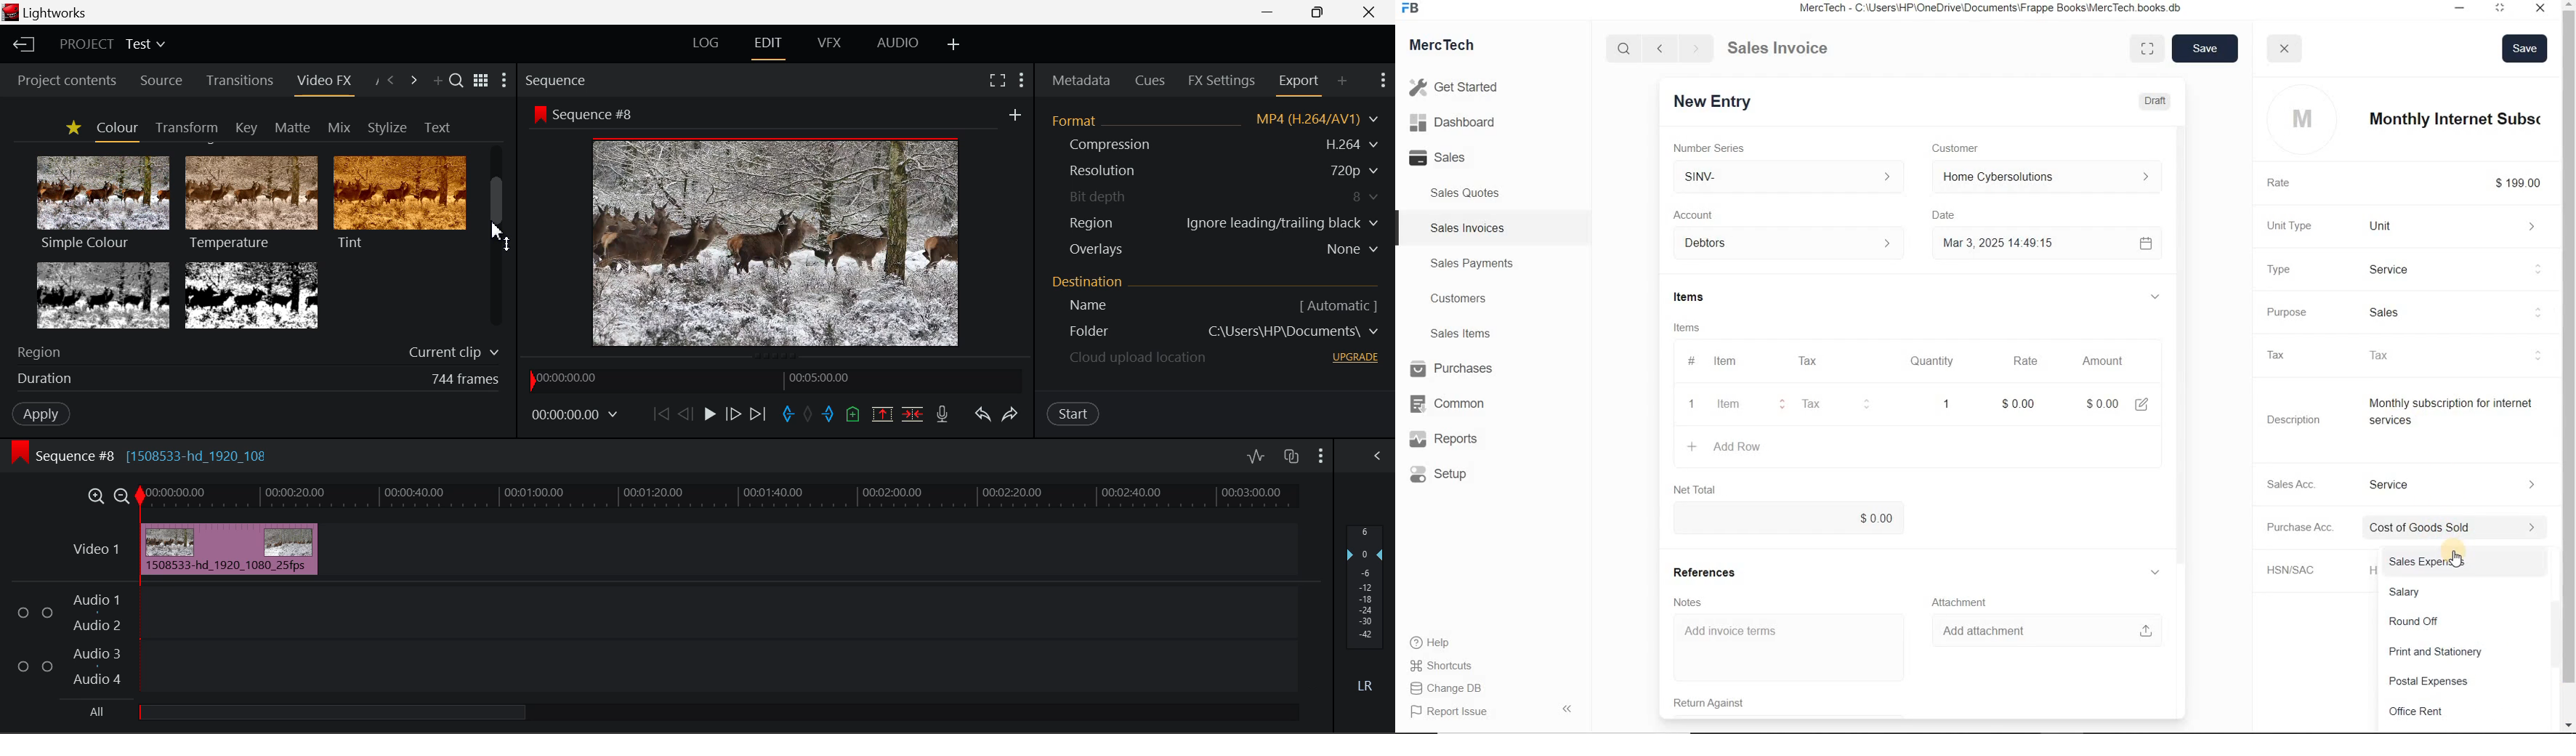 This screenshot has height=756, width=2576. What do you see at coordinates (2147, 403) in the screenshot?
I see `edit` at bounding box center [2147, 403].